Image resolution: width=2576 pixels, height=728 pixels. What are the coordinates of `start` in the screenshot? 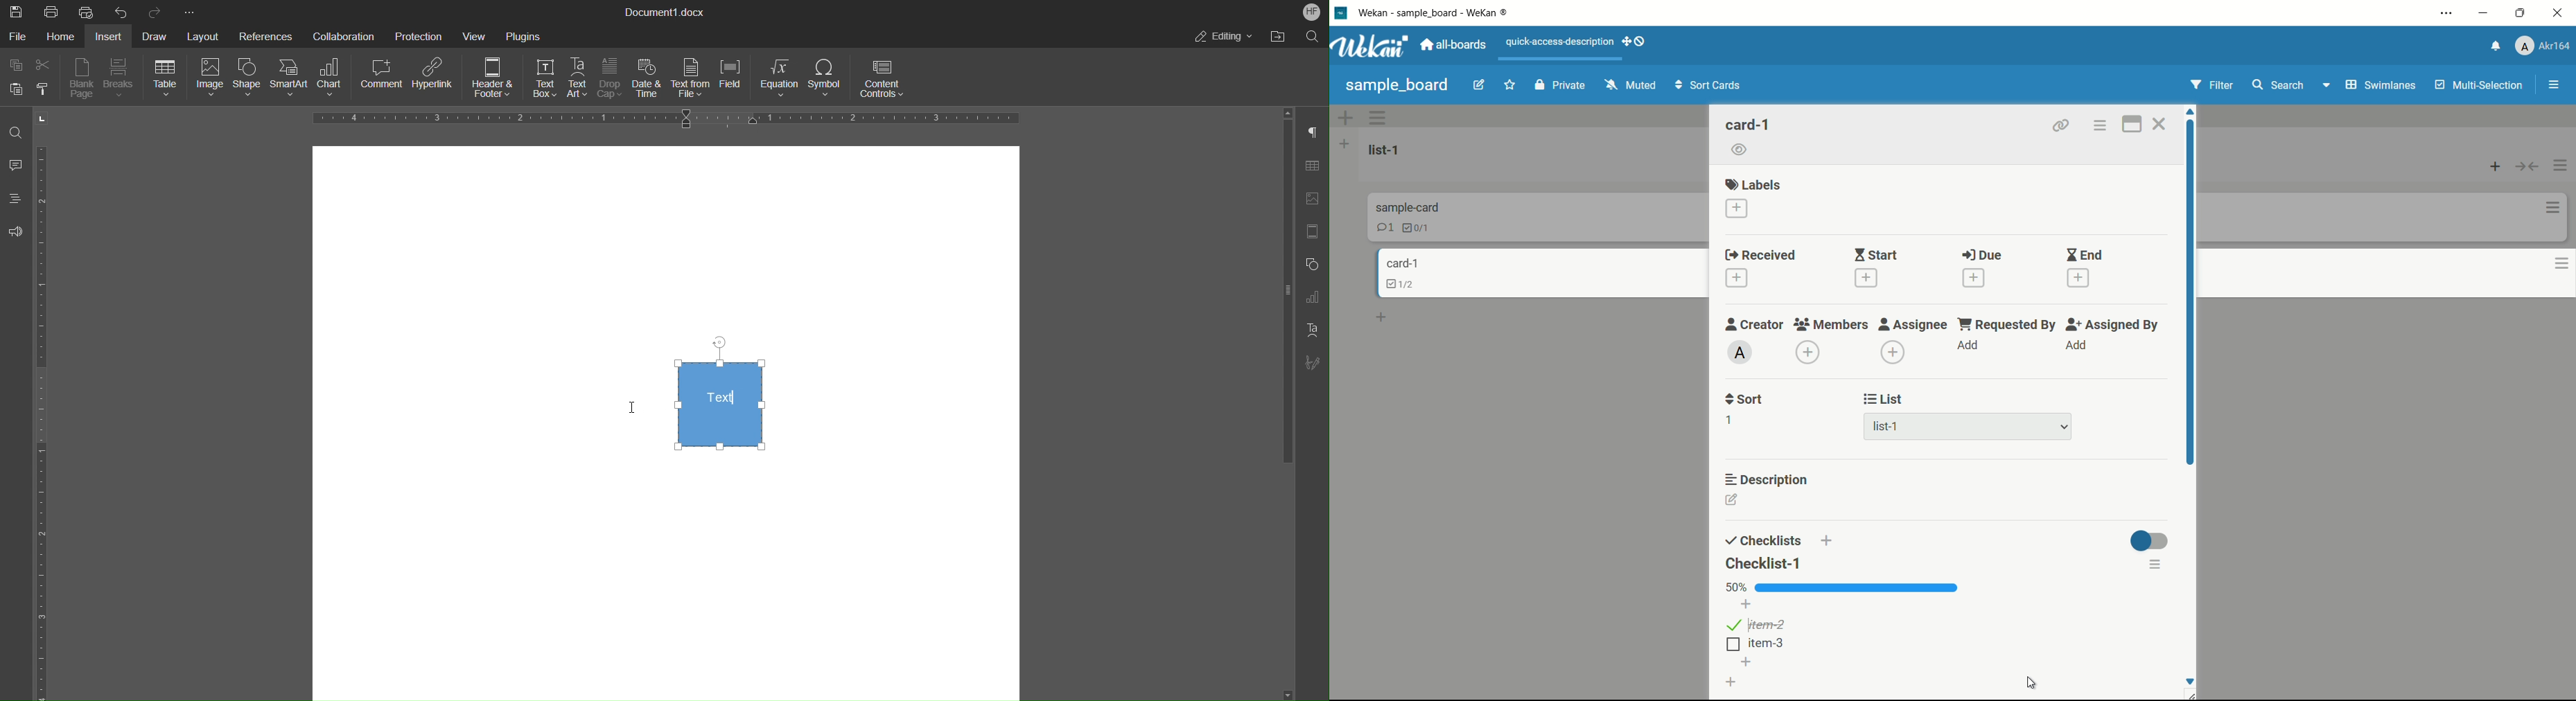 It's located at (1876, 256).